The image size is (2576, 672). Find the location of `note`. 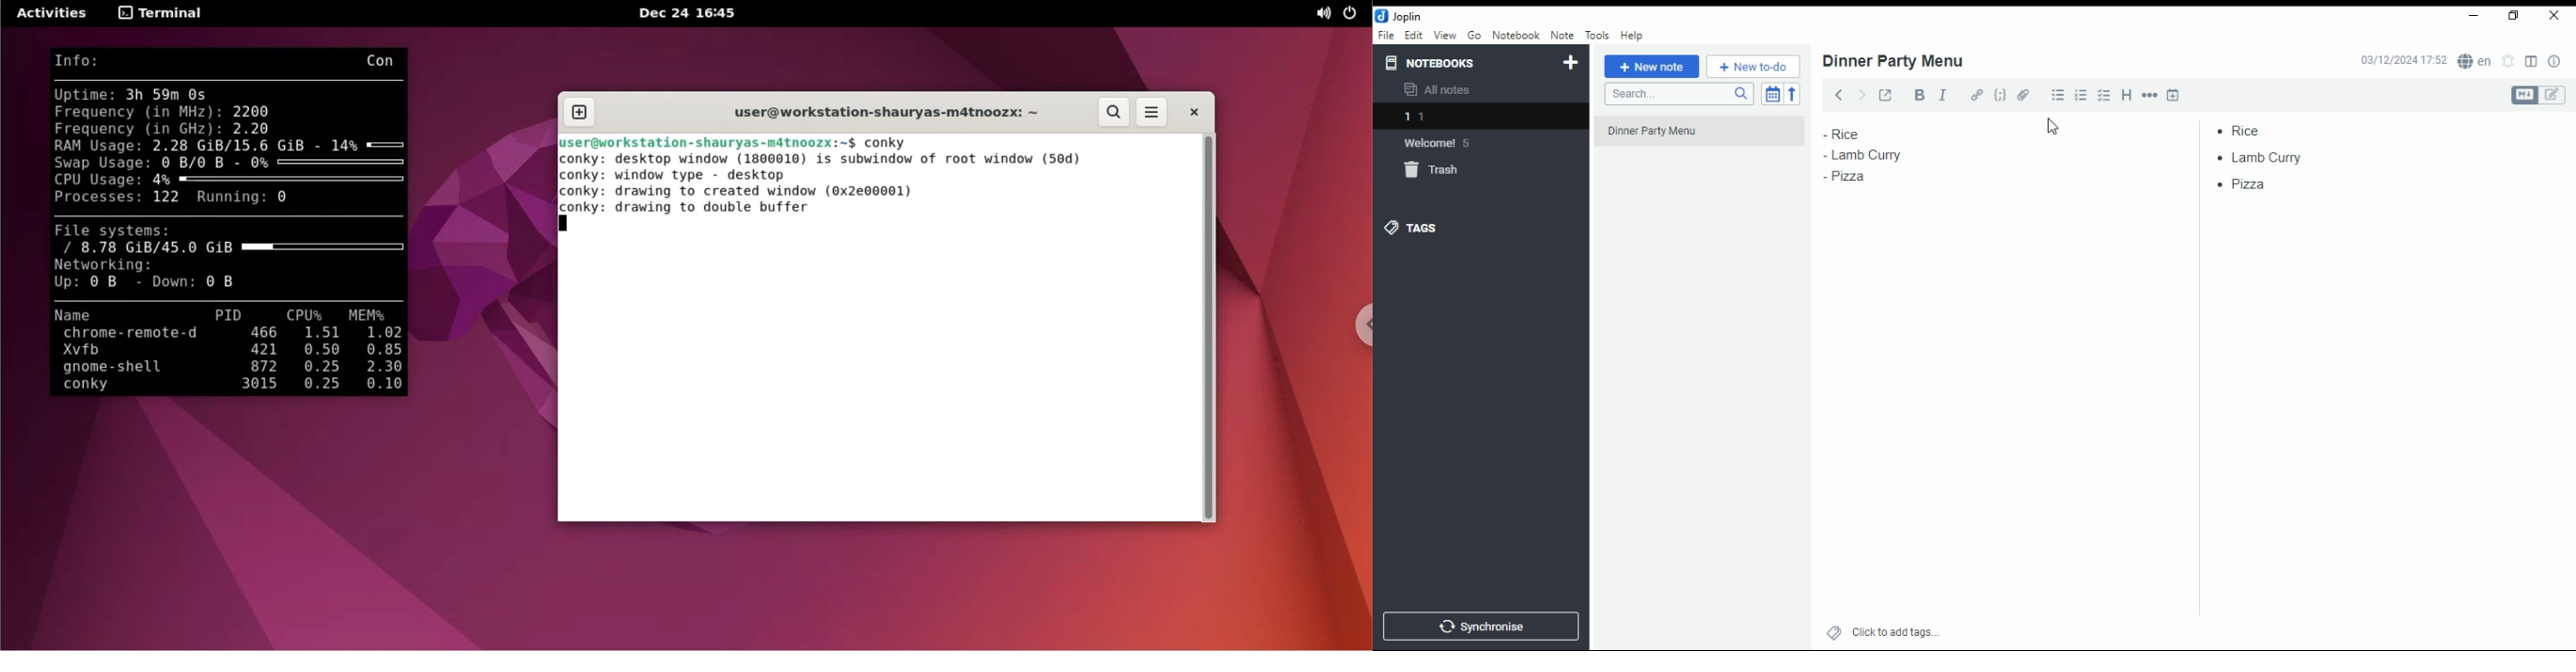

note is located at coordinates (1561, 36).